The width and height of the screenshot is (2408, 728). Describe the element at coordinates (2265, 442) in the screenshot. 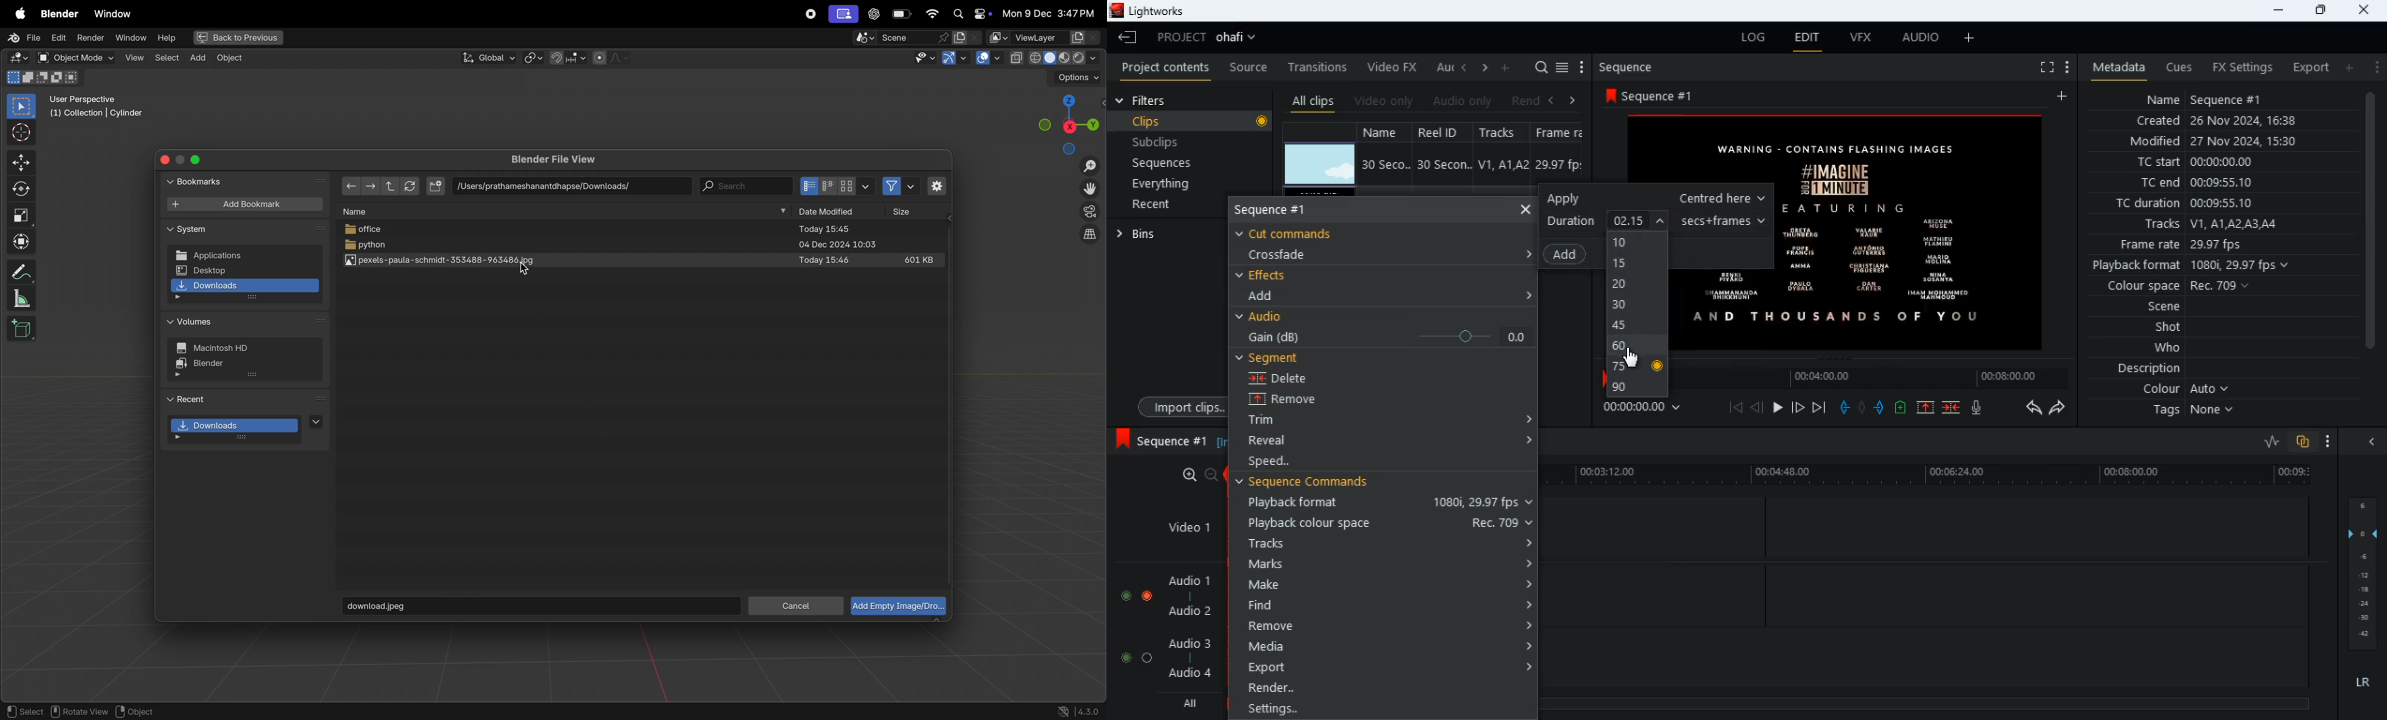

I see `rate` at that location.